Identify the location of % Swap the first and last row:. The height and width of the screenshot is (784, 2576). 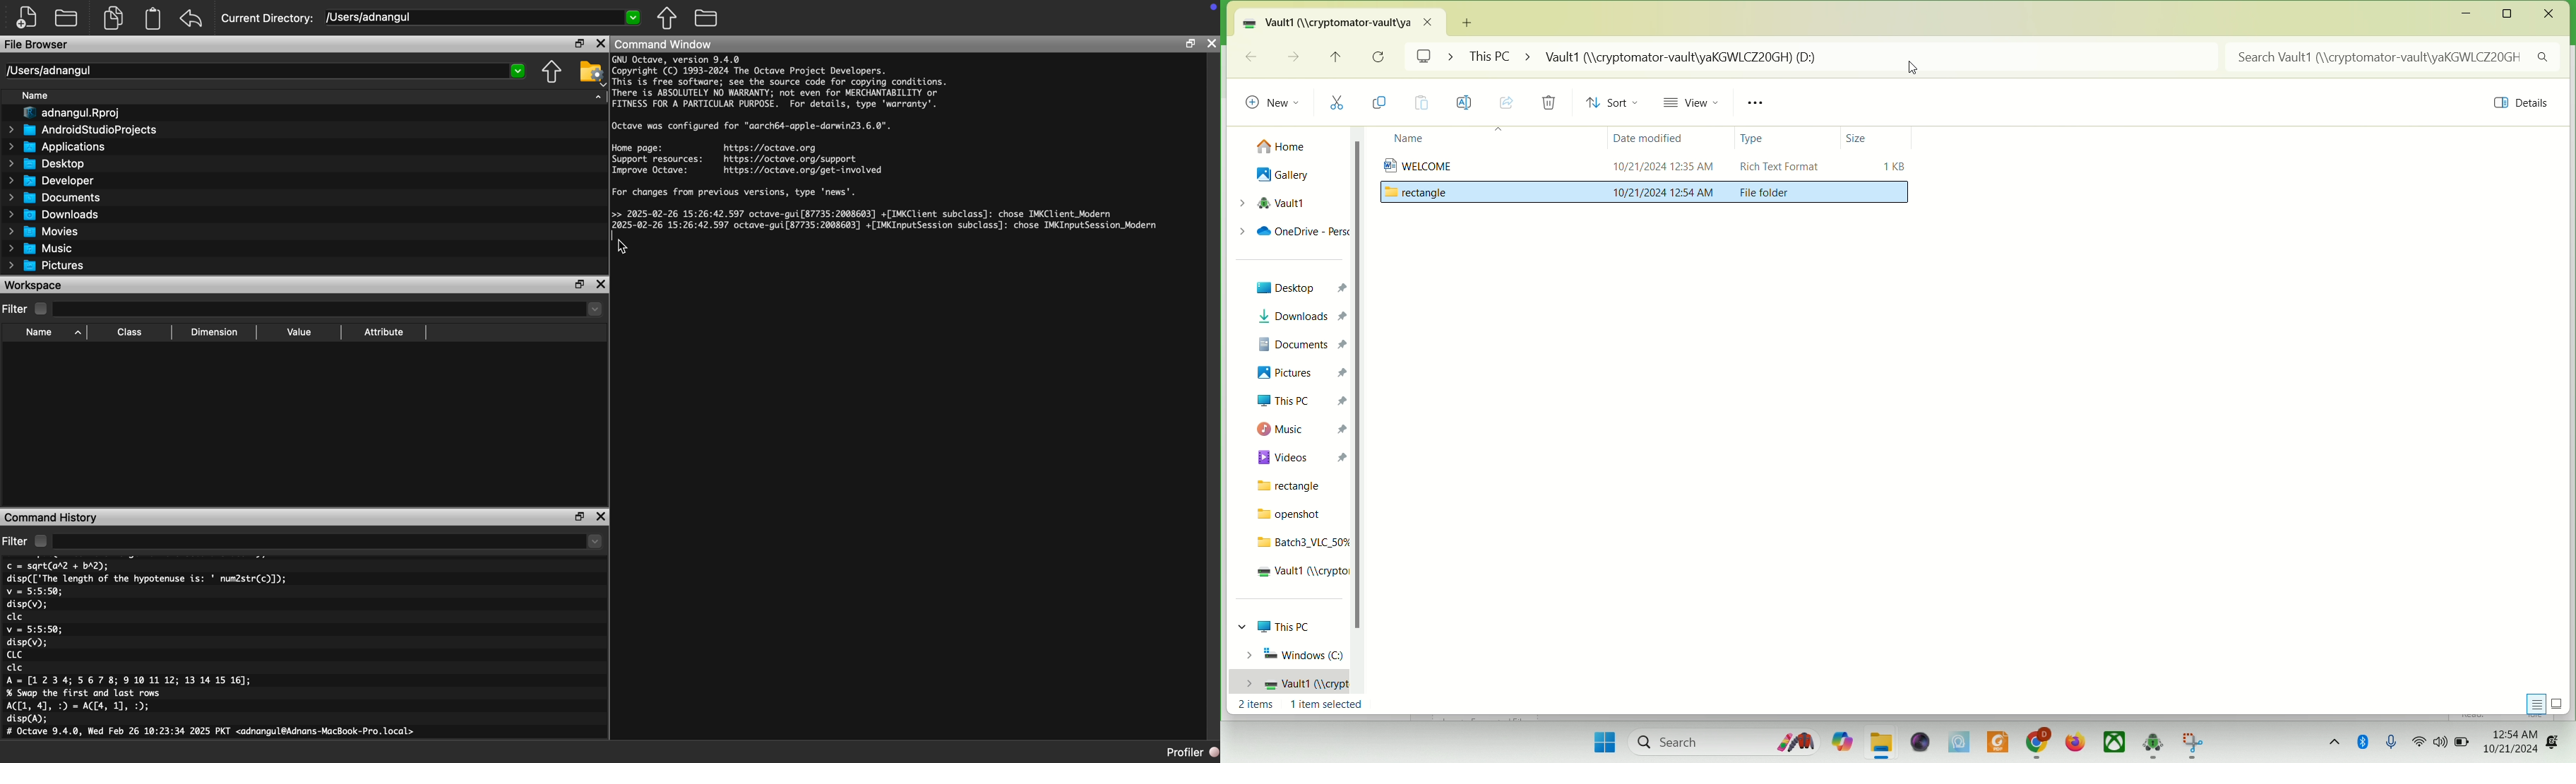
(84, 693).